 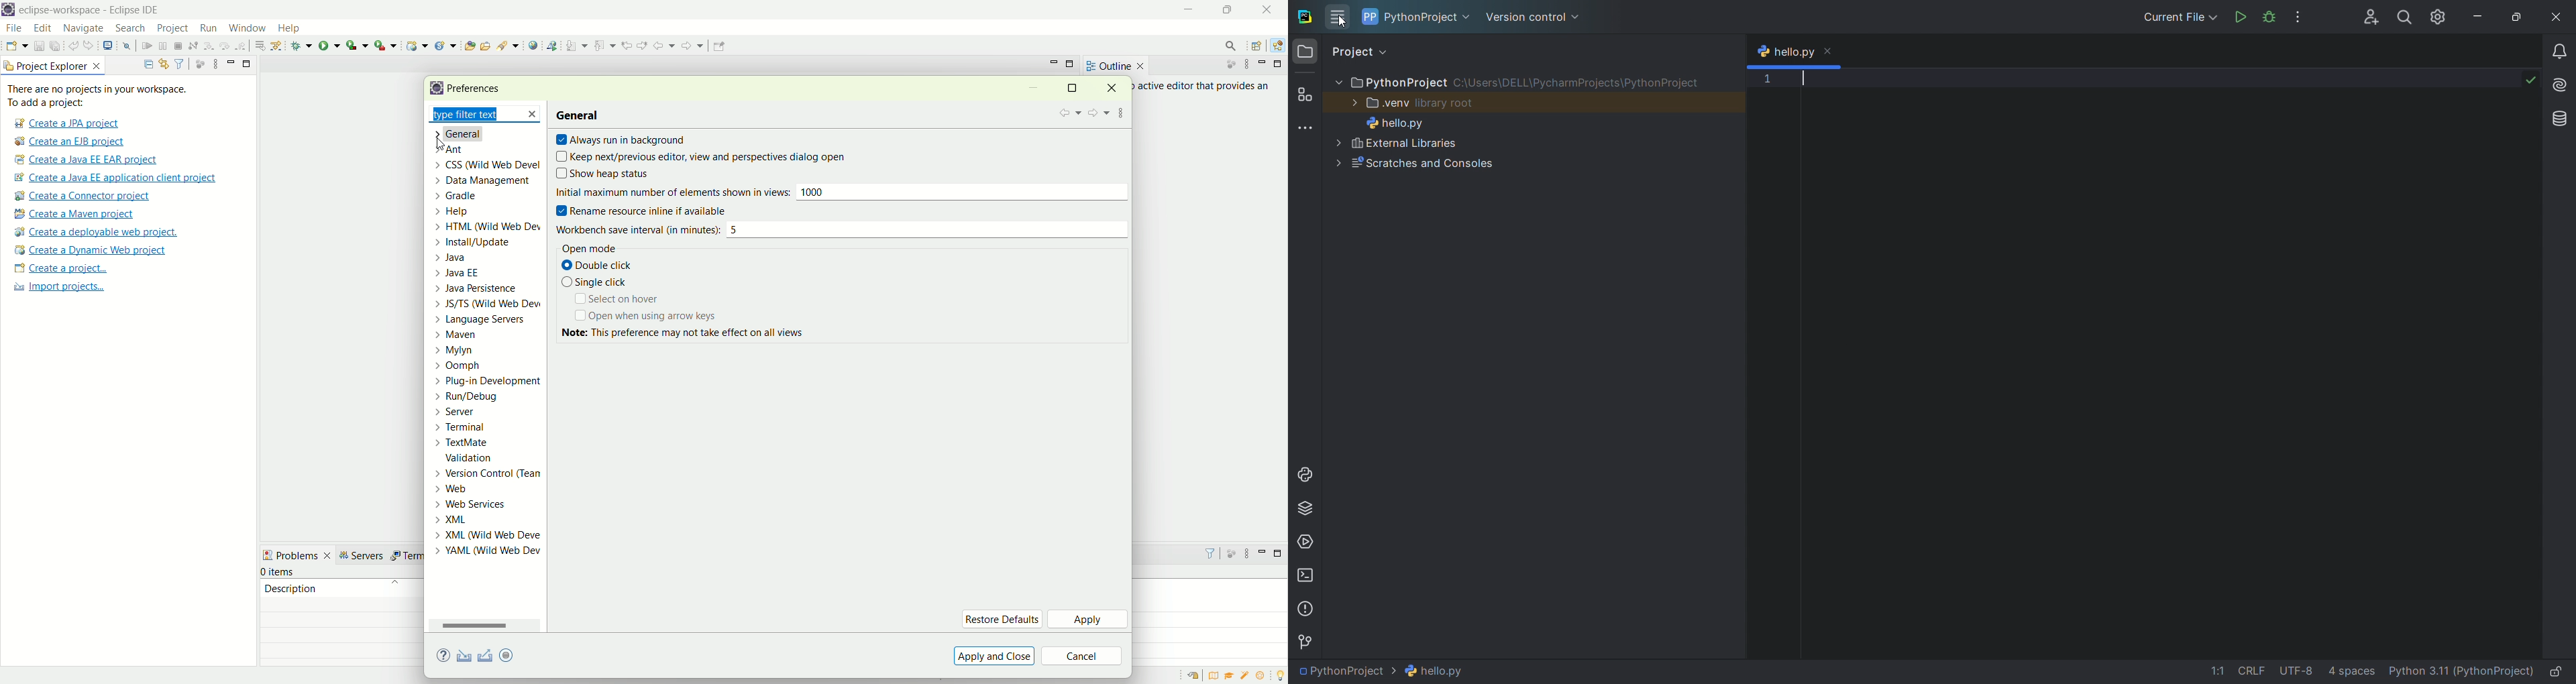 What do you see at coordinates (261, 46) in the screenshot?
I see `drop to frames` at bounding box center [261, 46].